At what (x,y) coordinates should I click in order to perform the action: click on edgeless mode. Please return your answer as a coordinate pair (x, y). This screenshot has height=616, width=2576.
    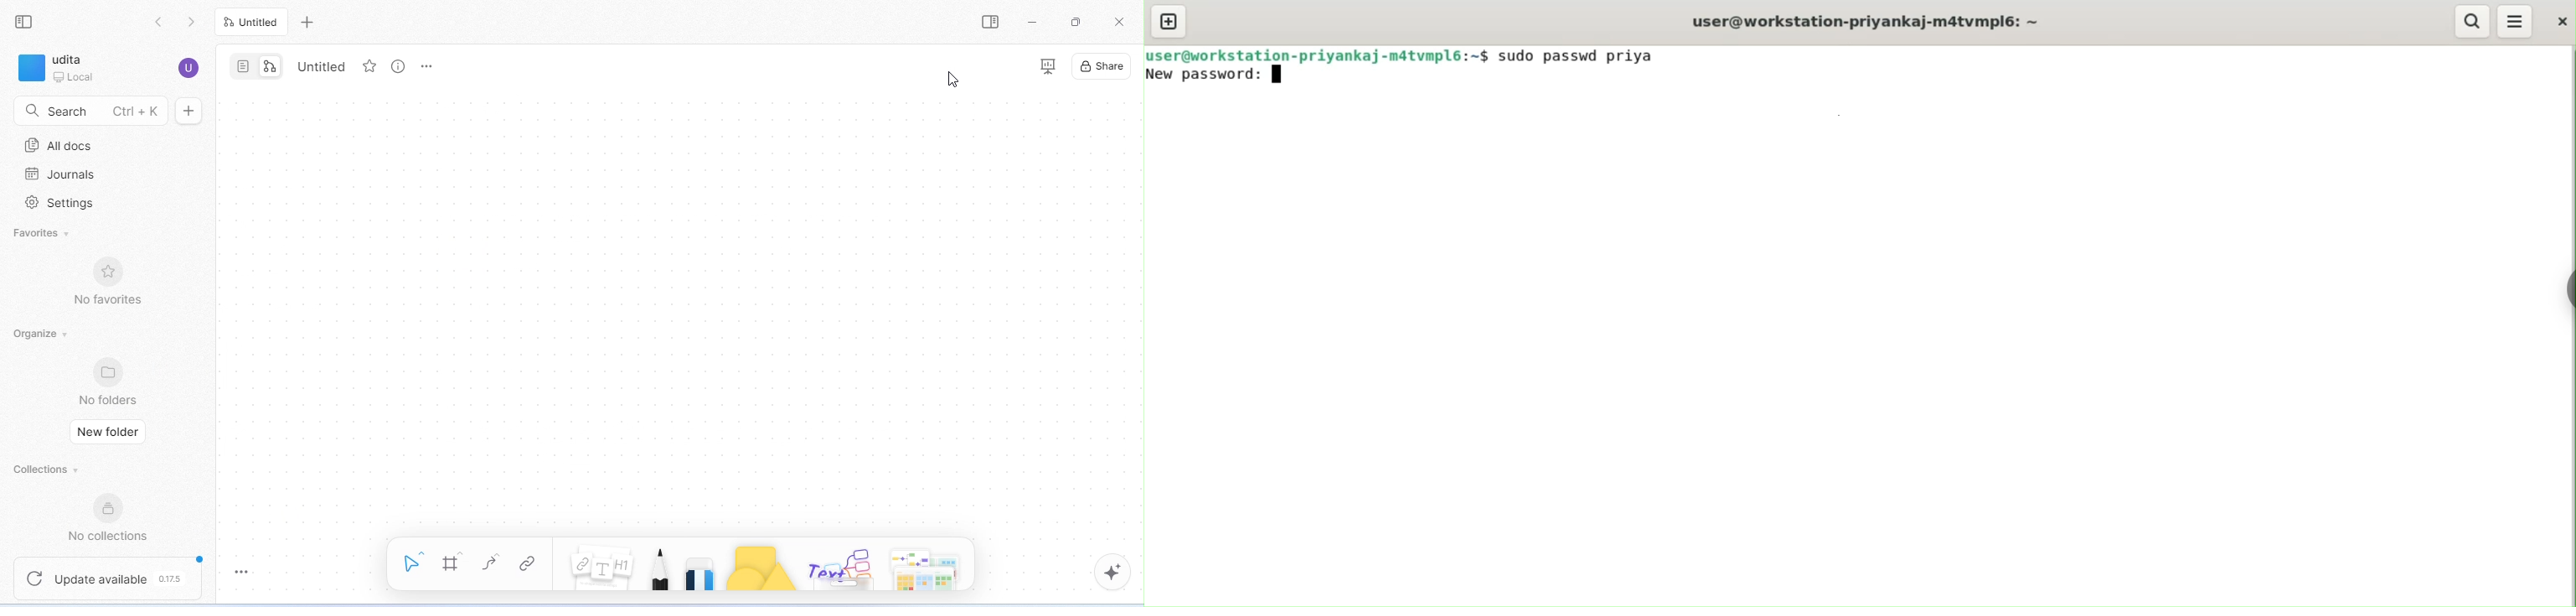
    Looking at the image, I should click on (271, 66).